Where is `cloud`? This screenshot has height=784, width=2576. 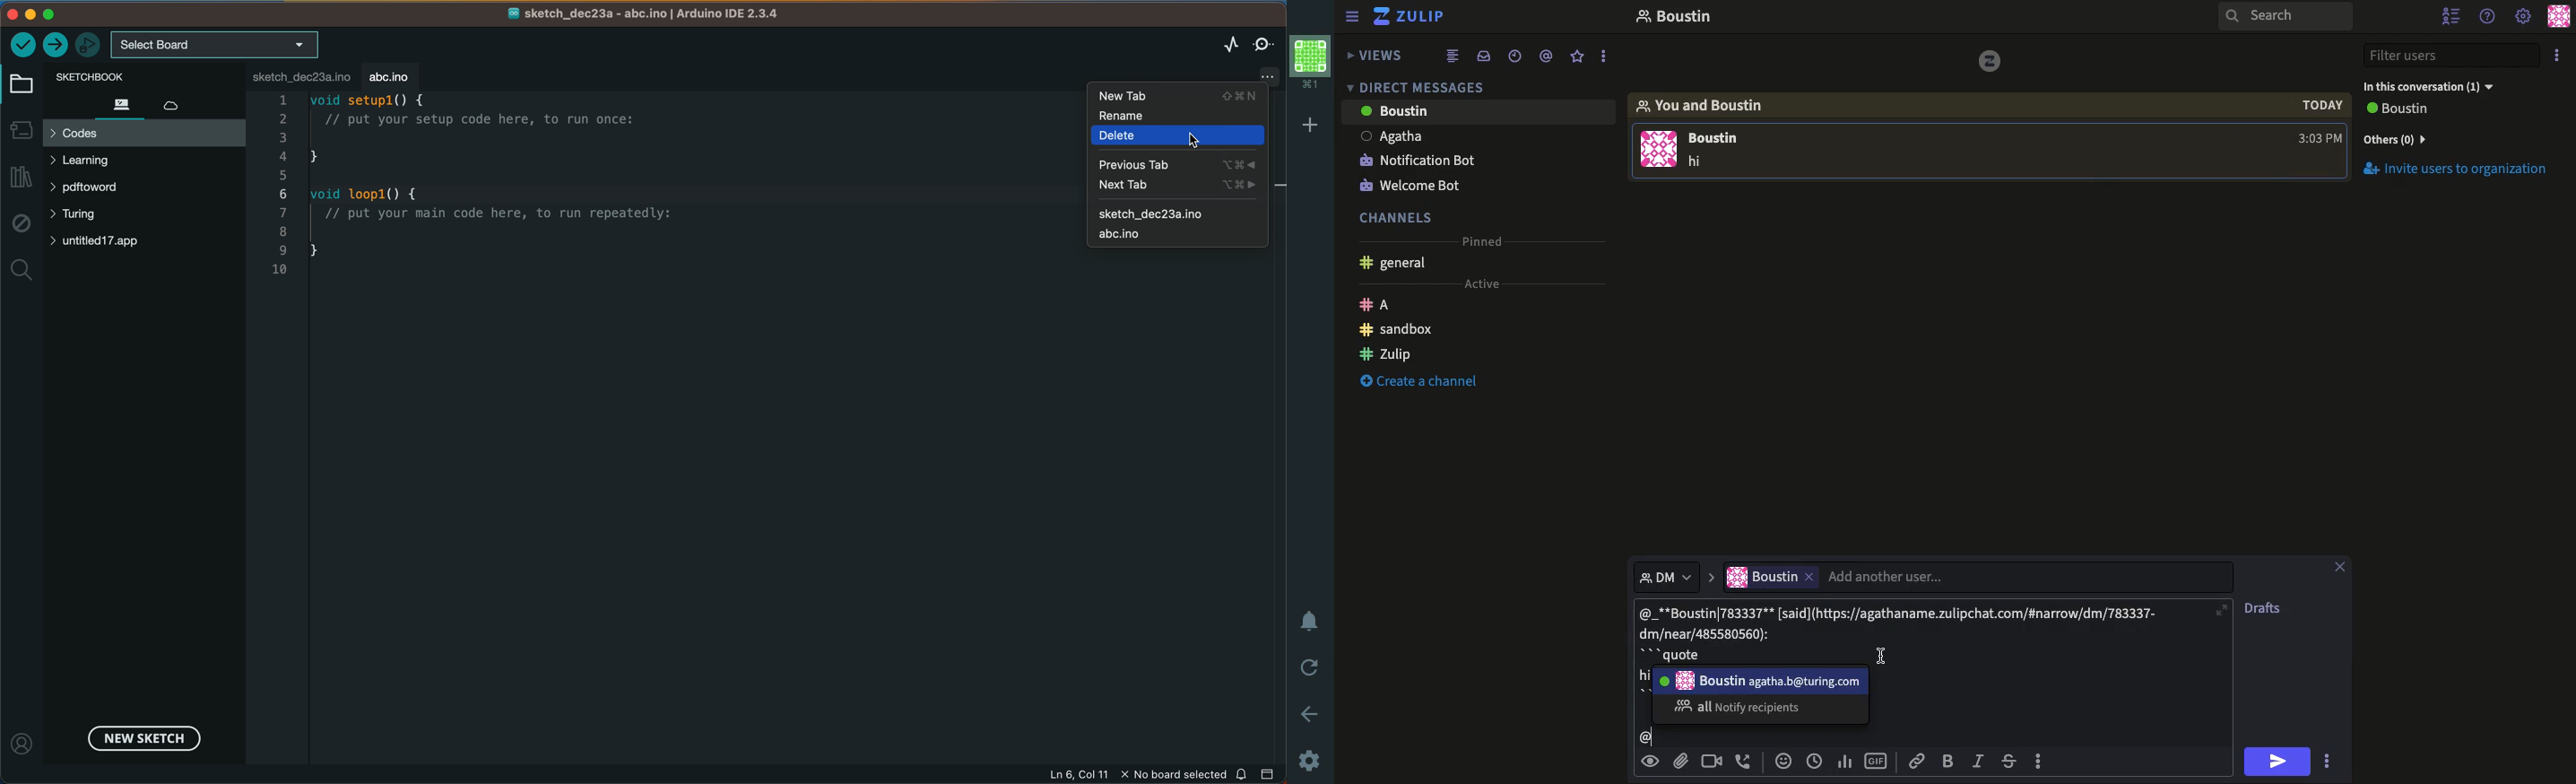 cloud is located at coordinates (179, 103).